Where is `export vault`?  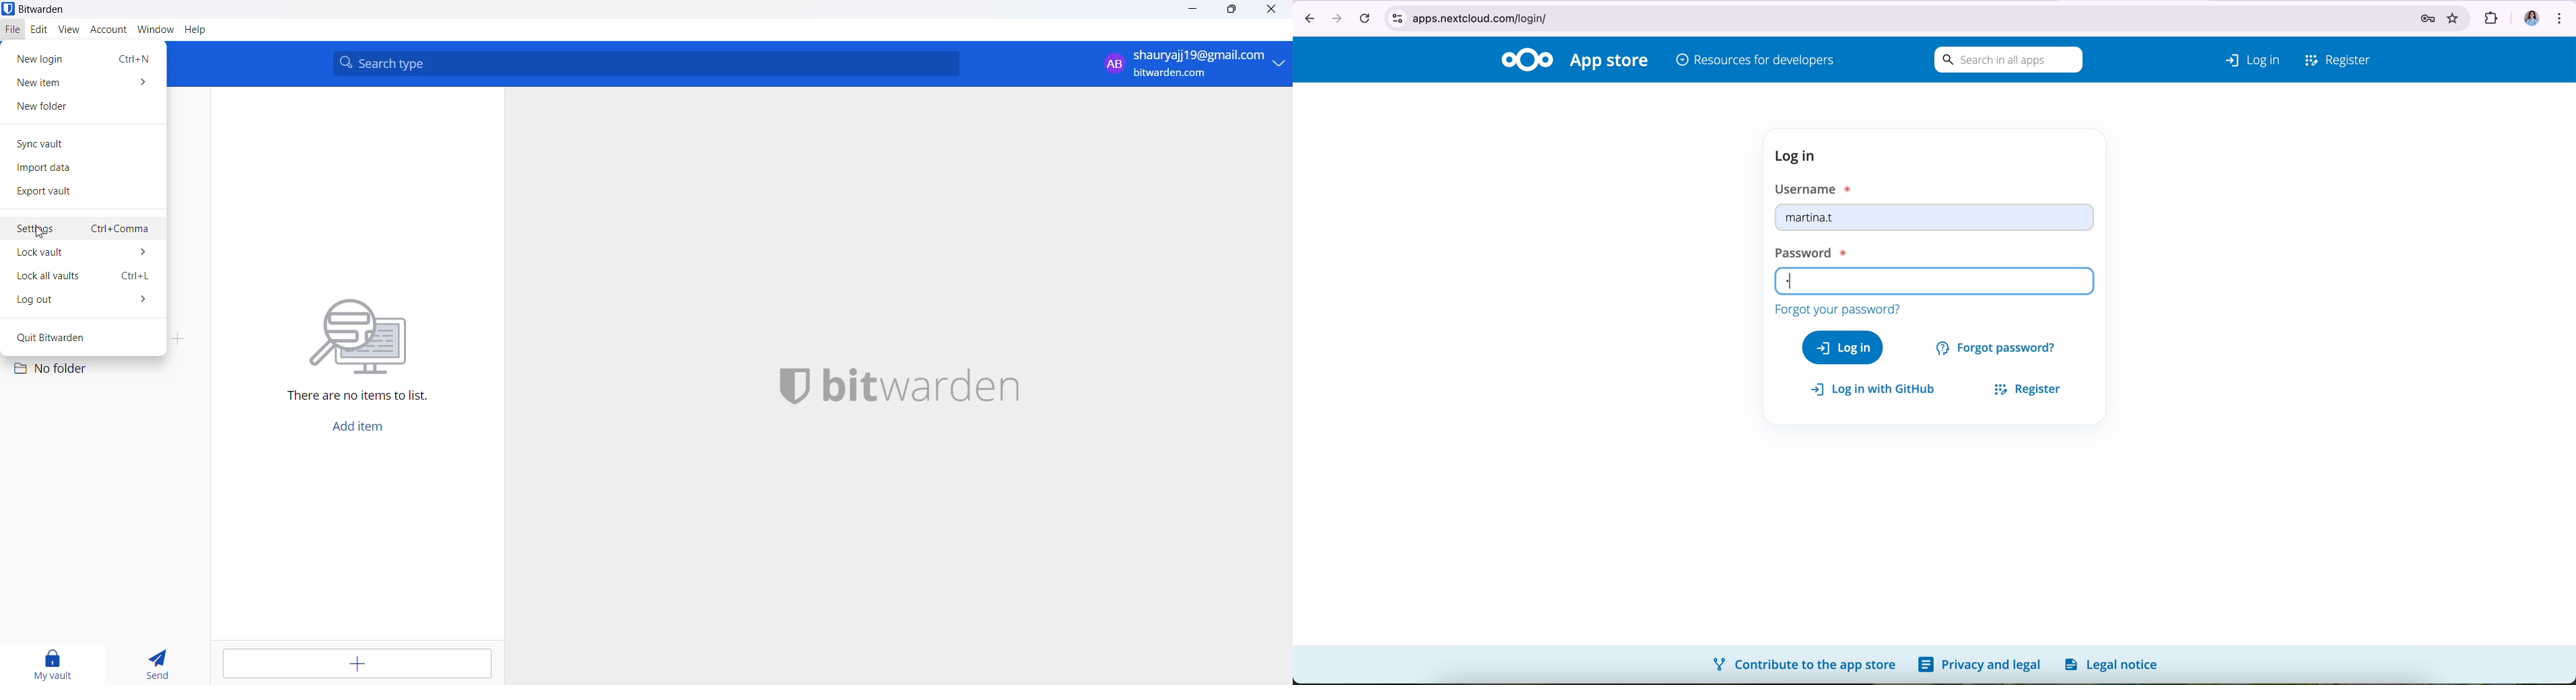
export vault is located at coordinates (81, 192).